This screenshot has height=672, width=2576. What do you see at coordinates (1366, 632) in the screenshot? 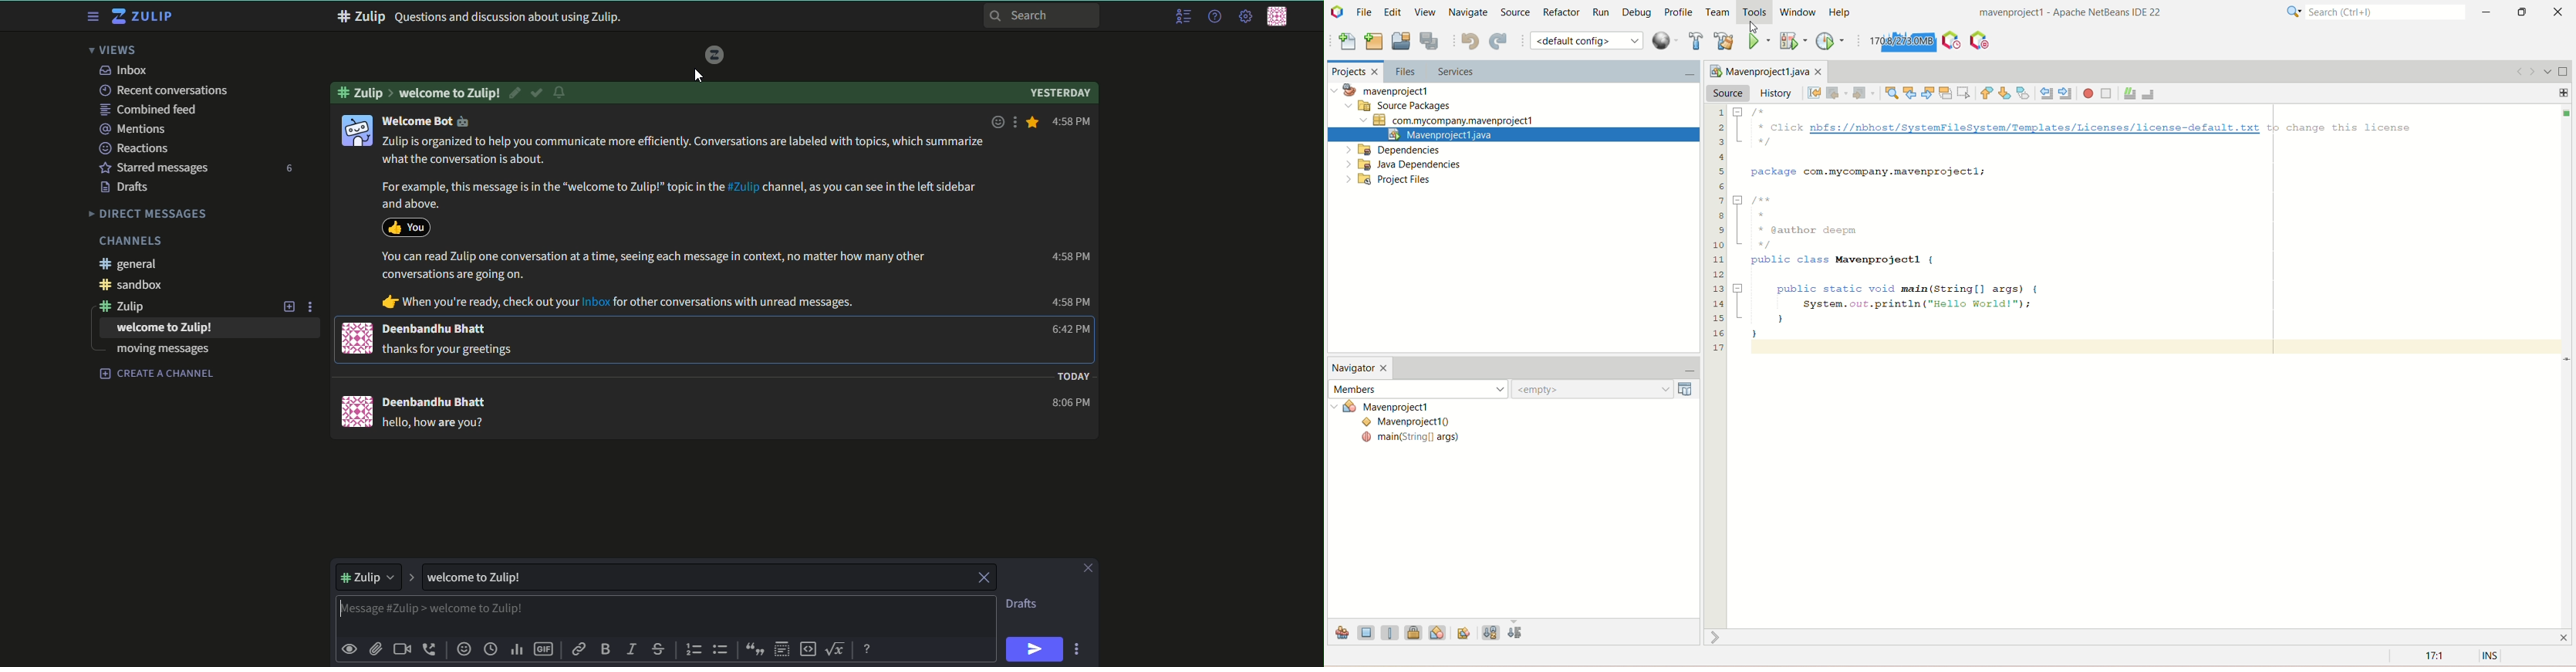
I see `show field` at bounding box center [1366, 632].